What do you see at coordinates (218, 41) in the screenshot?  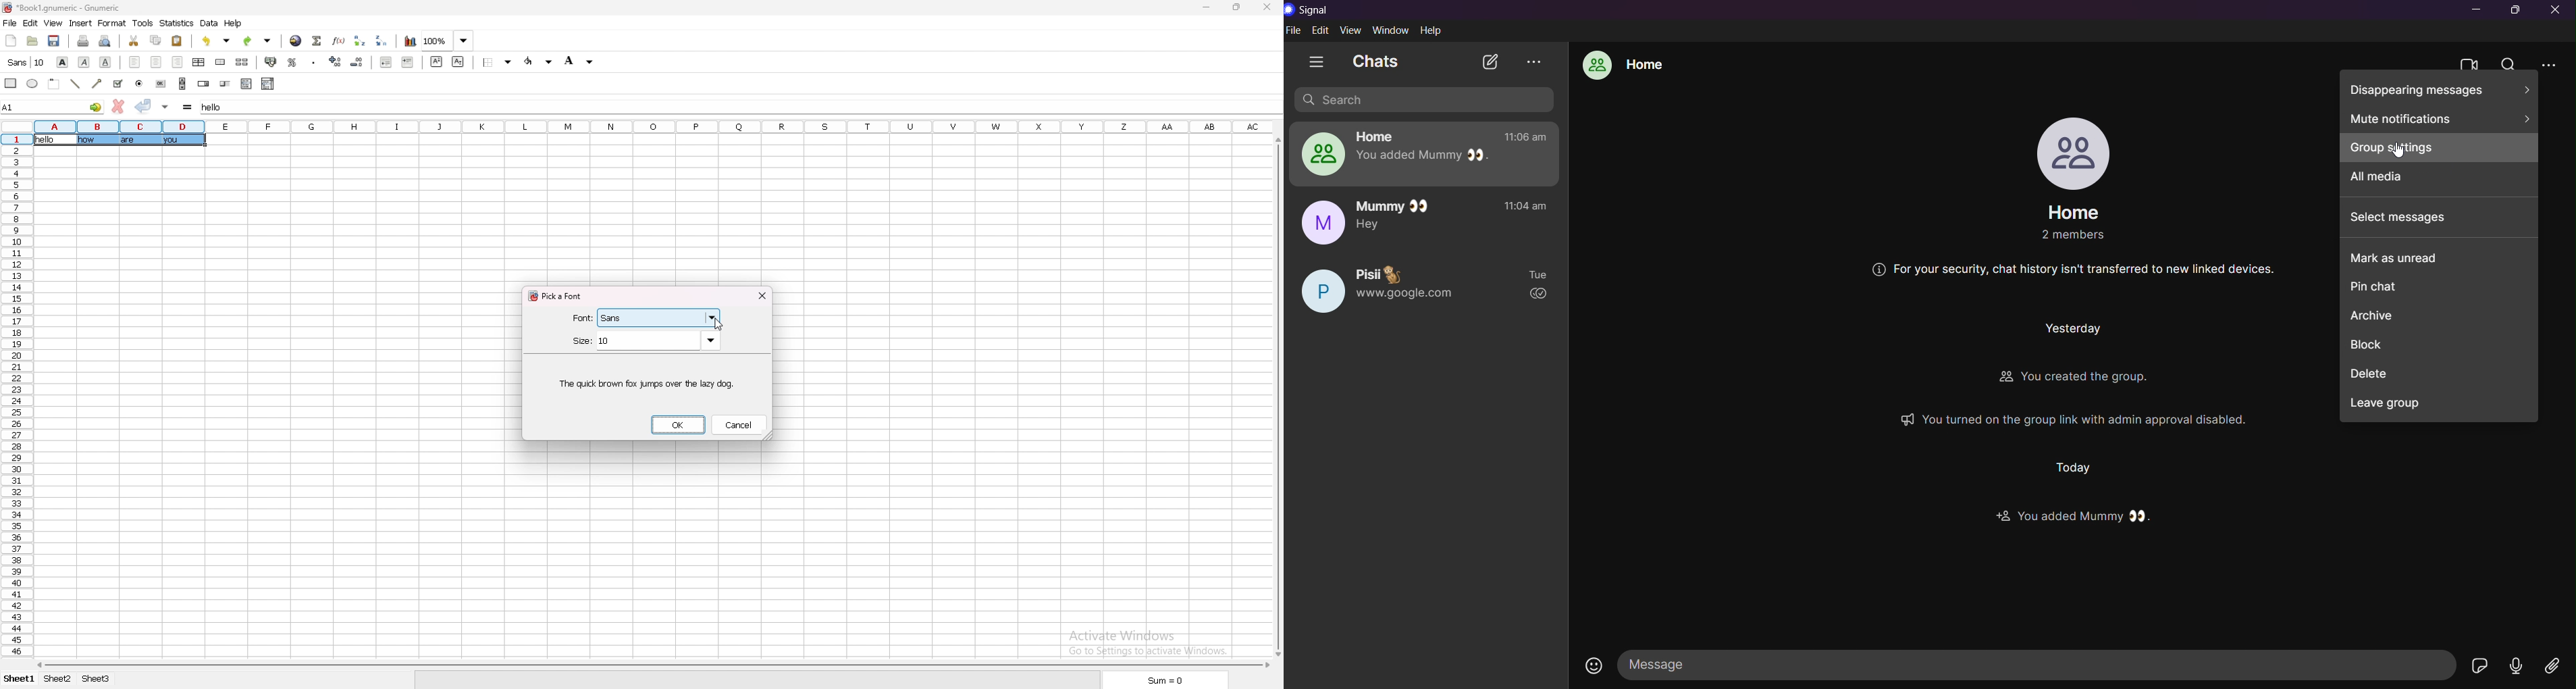 I see `undo` at bounding box center [218, 41].